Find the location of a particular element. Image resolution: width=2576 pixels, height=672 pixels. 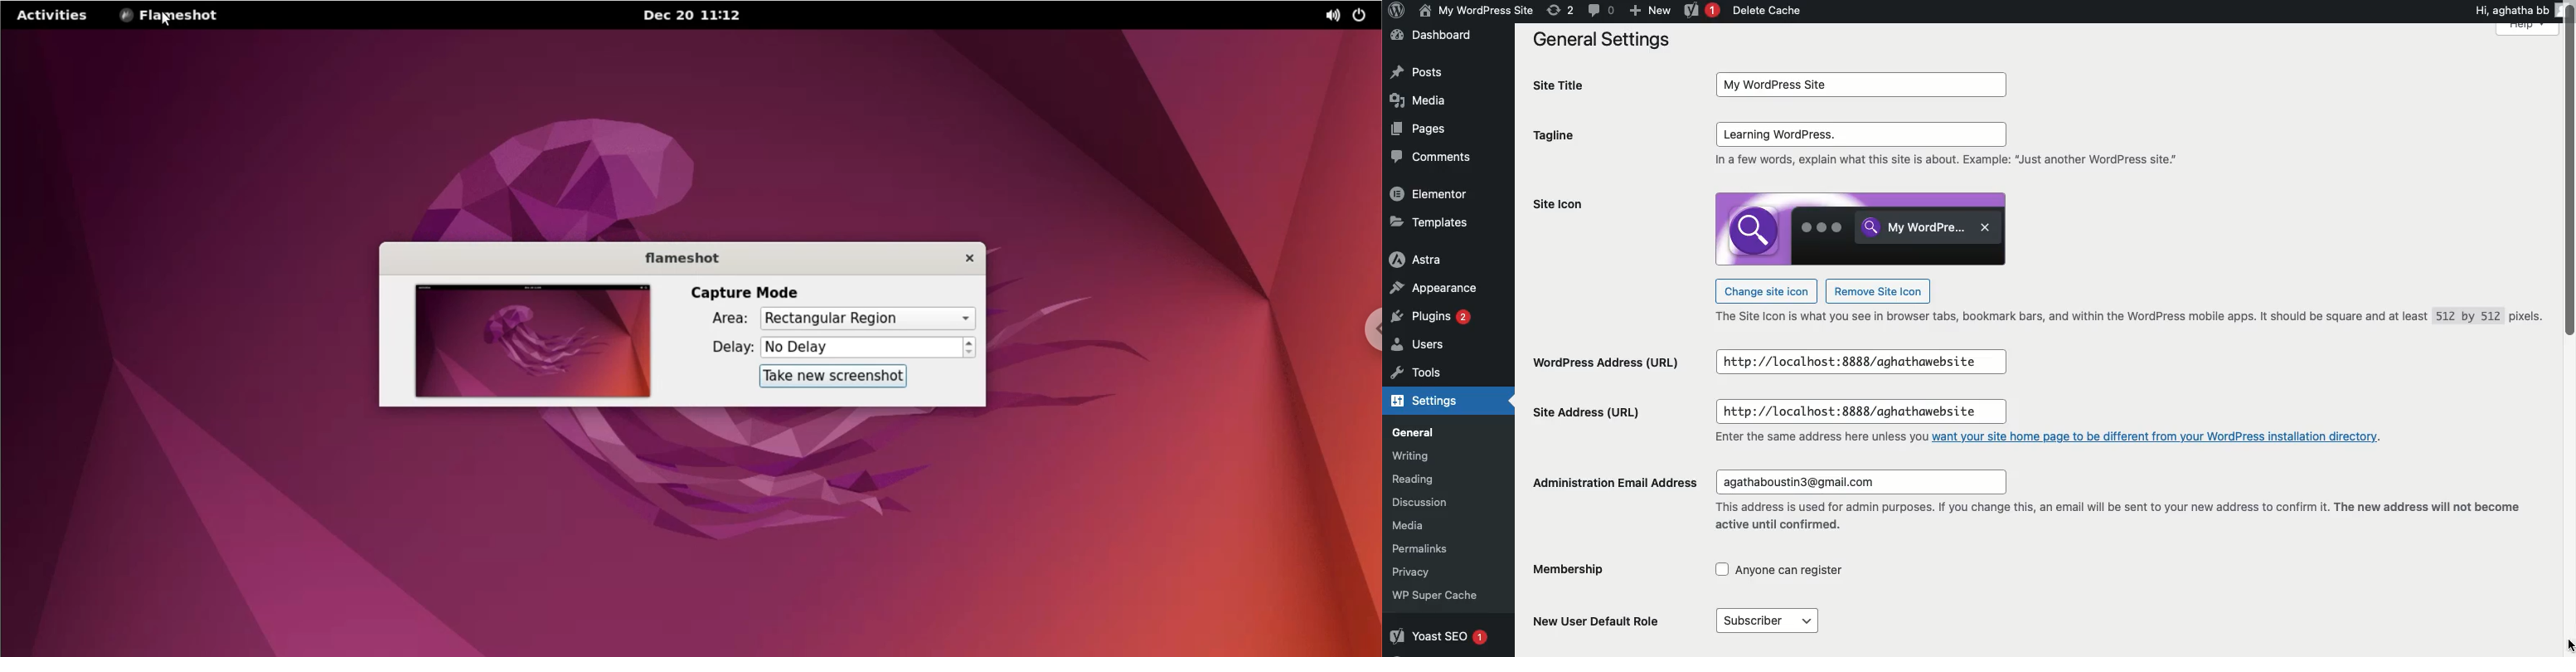

chrome options is located at coordinates (1369, 328).